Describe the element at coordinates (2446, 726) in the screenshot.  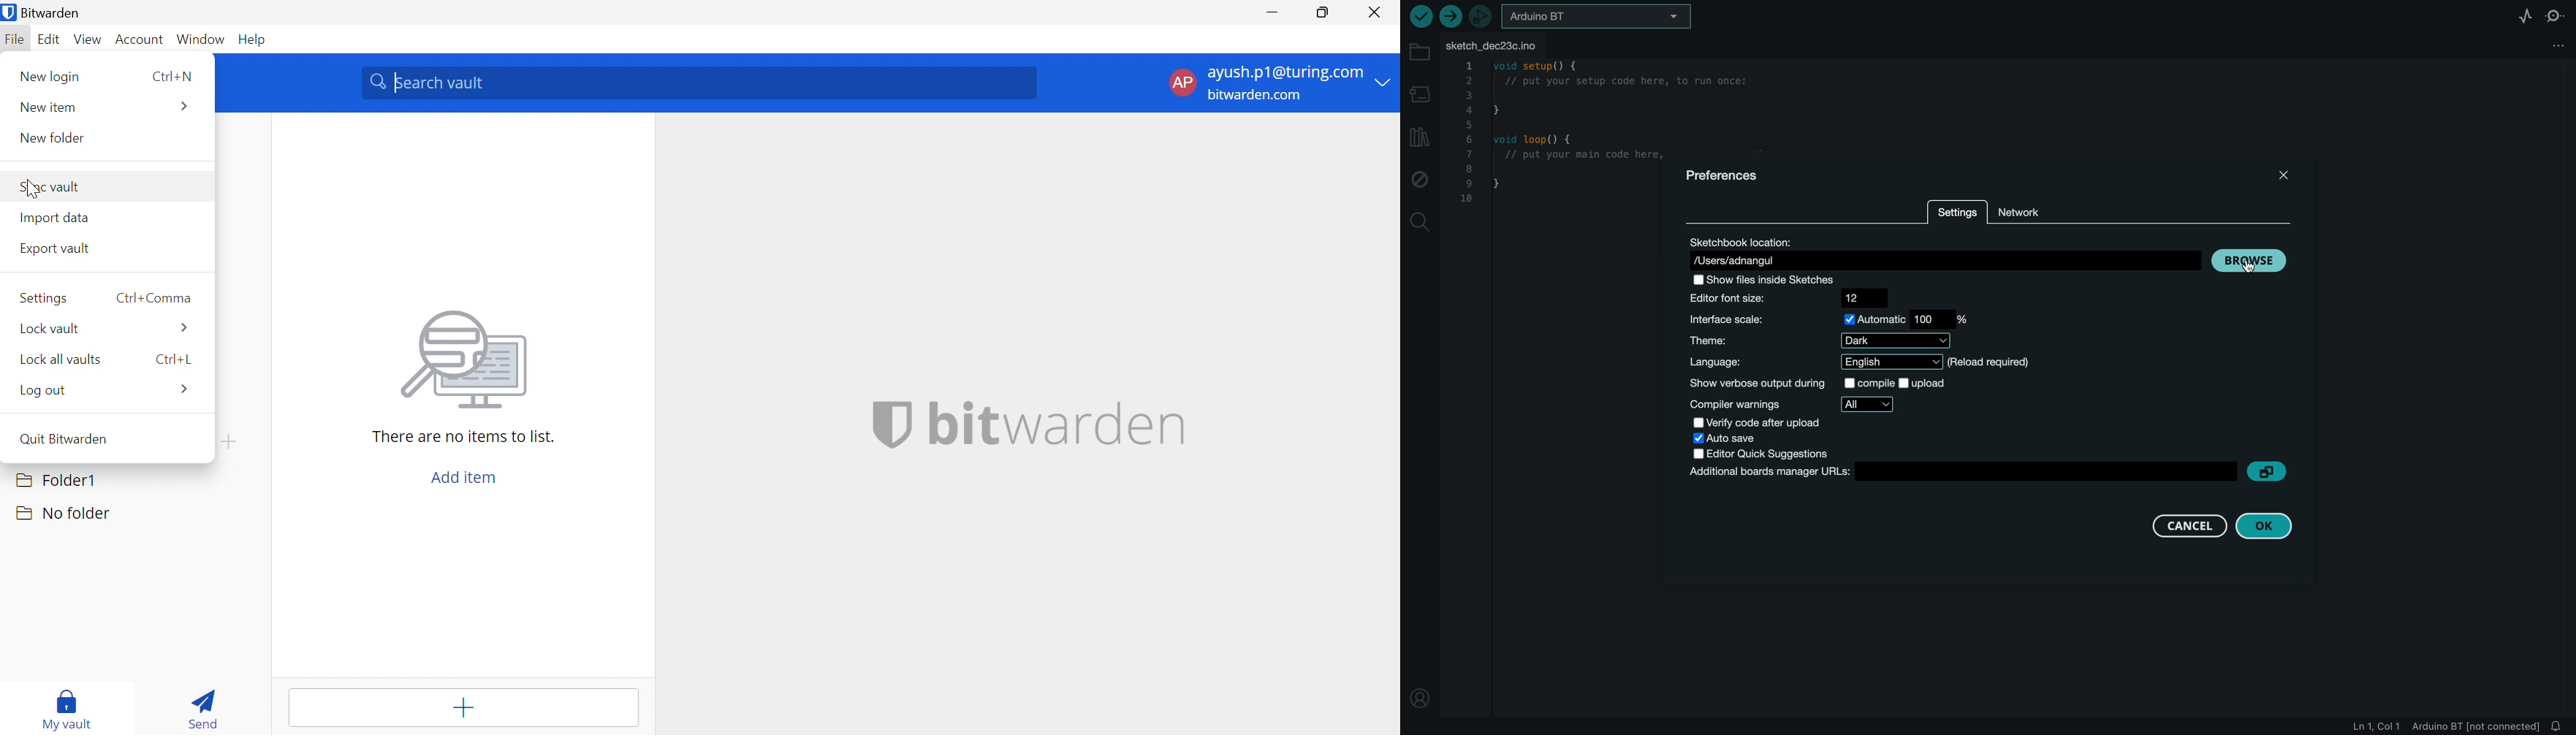
I see `file logs` at that location.